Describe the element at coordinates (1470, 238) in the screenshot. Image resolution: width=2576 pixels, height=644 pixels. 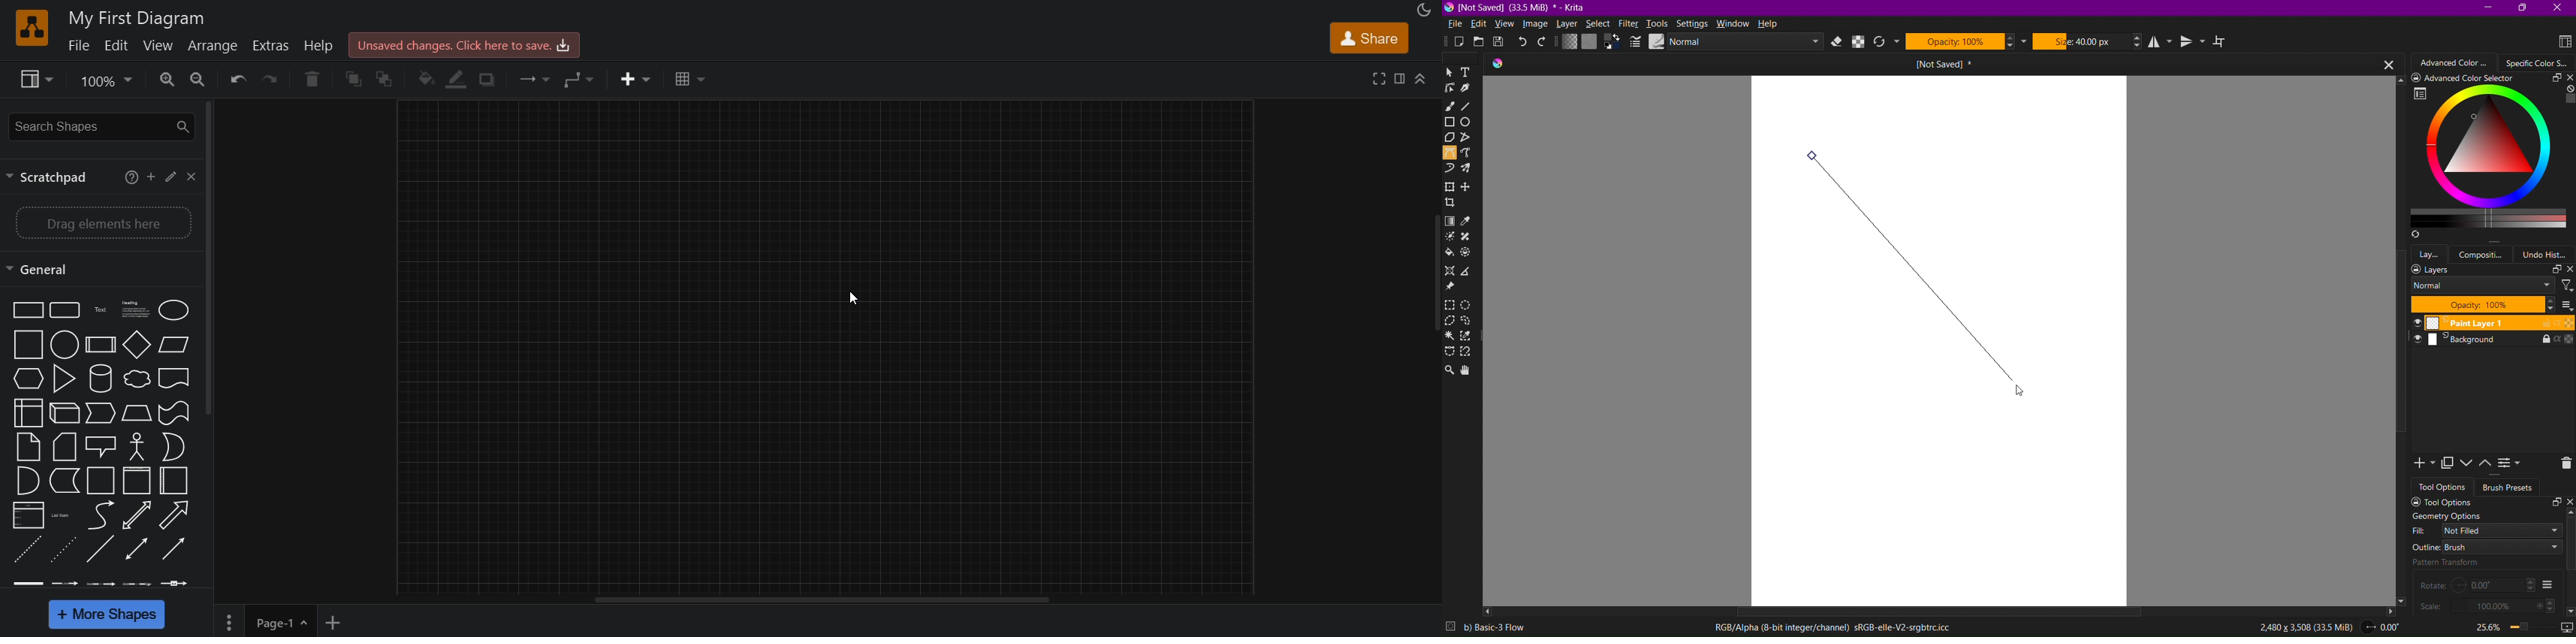
I see `Smart Patch Tool` at that location.